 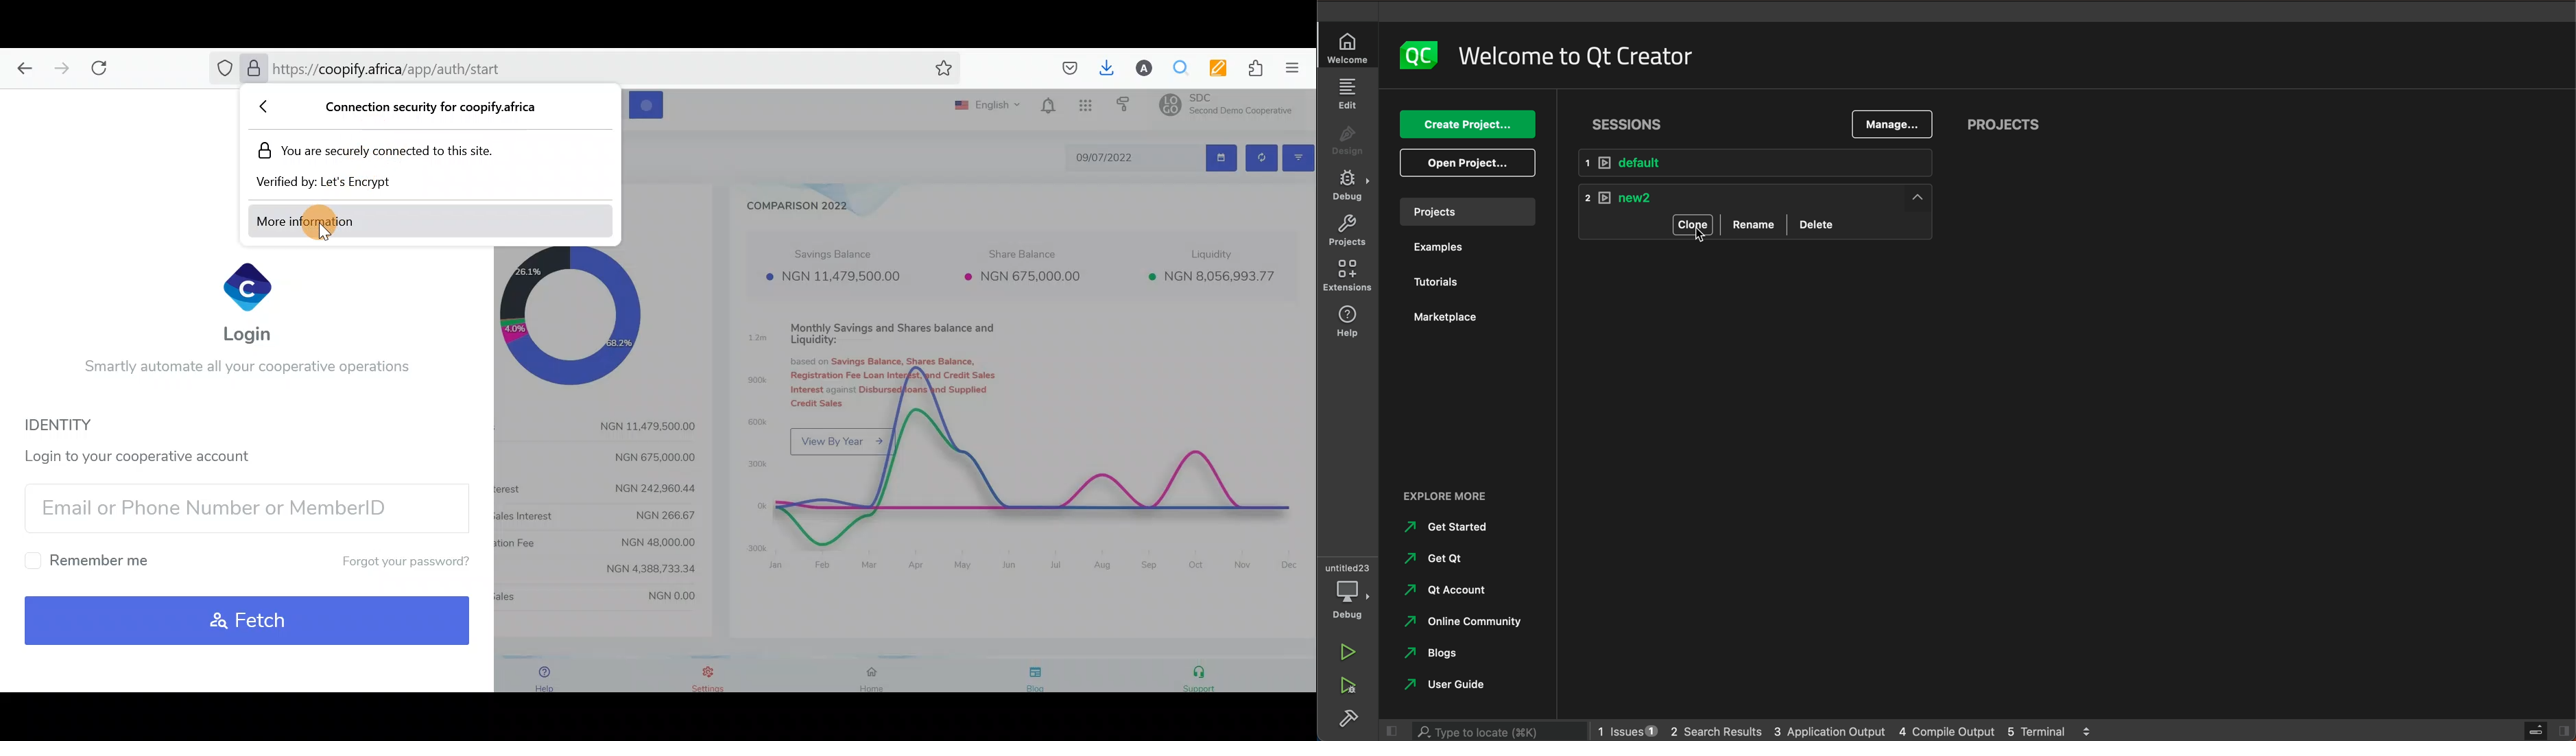 What do you see at coordinates (1138, 68) in the screenshot?
I see `Account` at bounding box center [1138, 68].